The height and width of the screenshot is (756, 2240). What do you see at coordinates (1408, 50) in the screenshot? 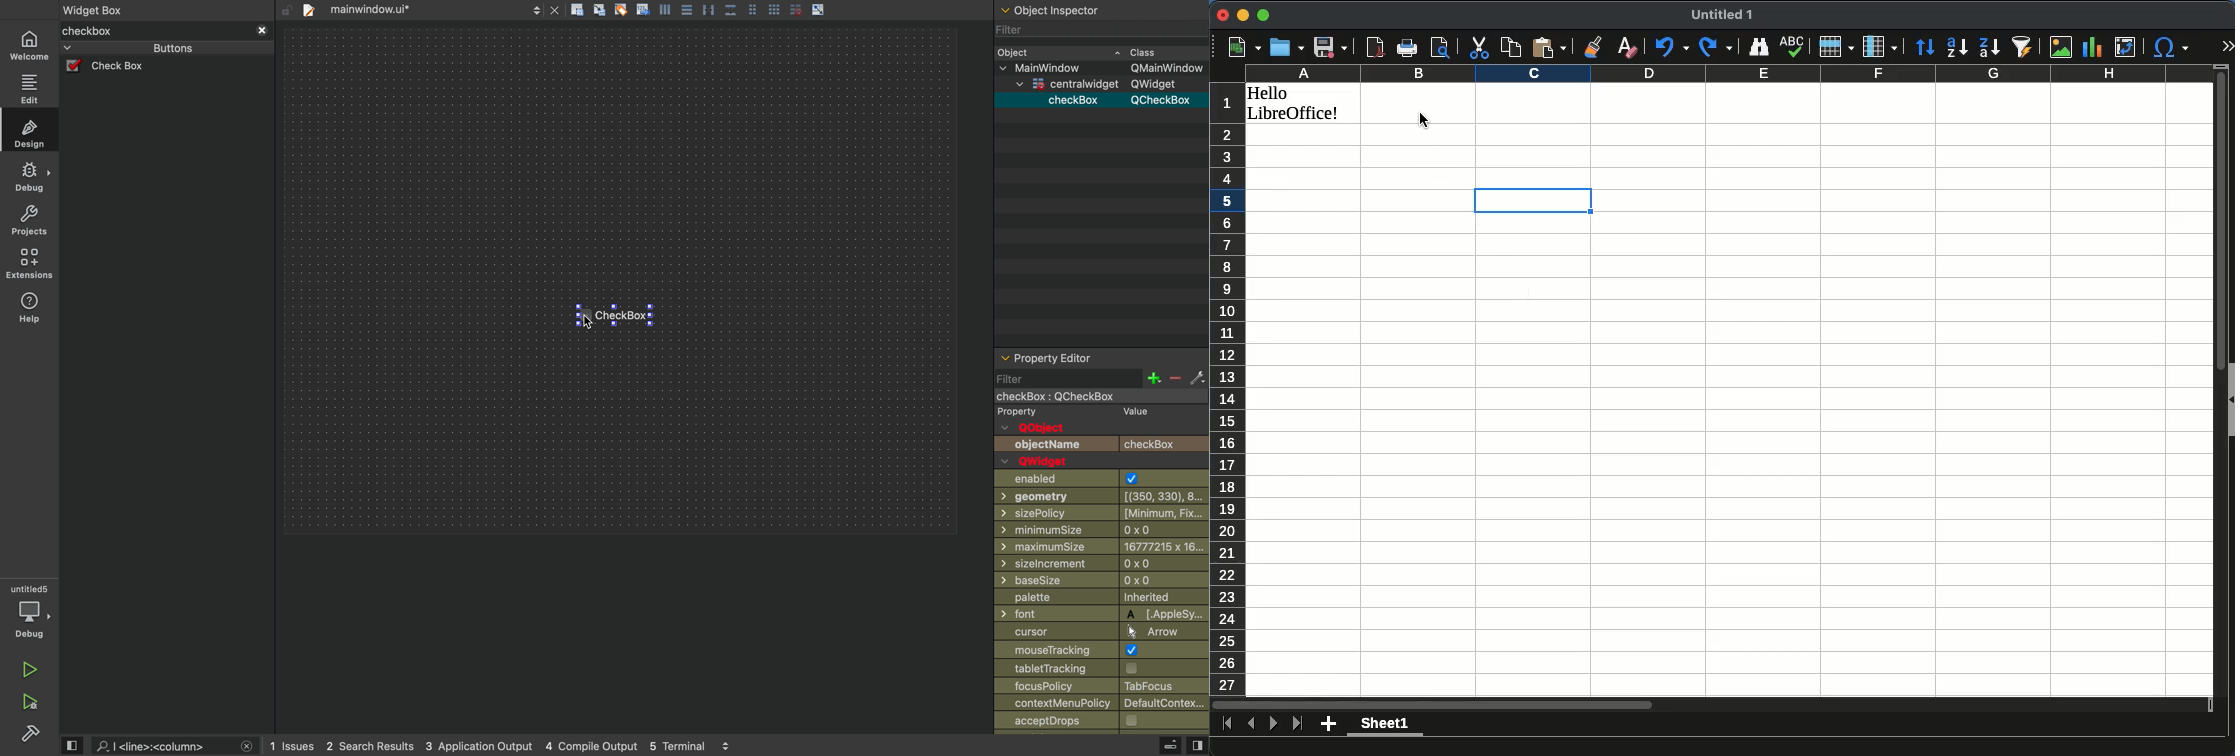
I see `print` at bounding box center [1408, 50].